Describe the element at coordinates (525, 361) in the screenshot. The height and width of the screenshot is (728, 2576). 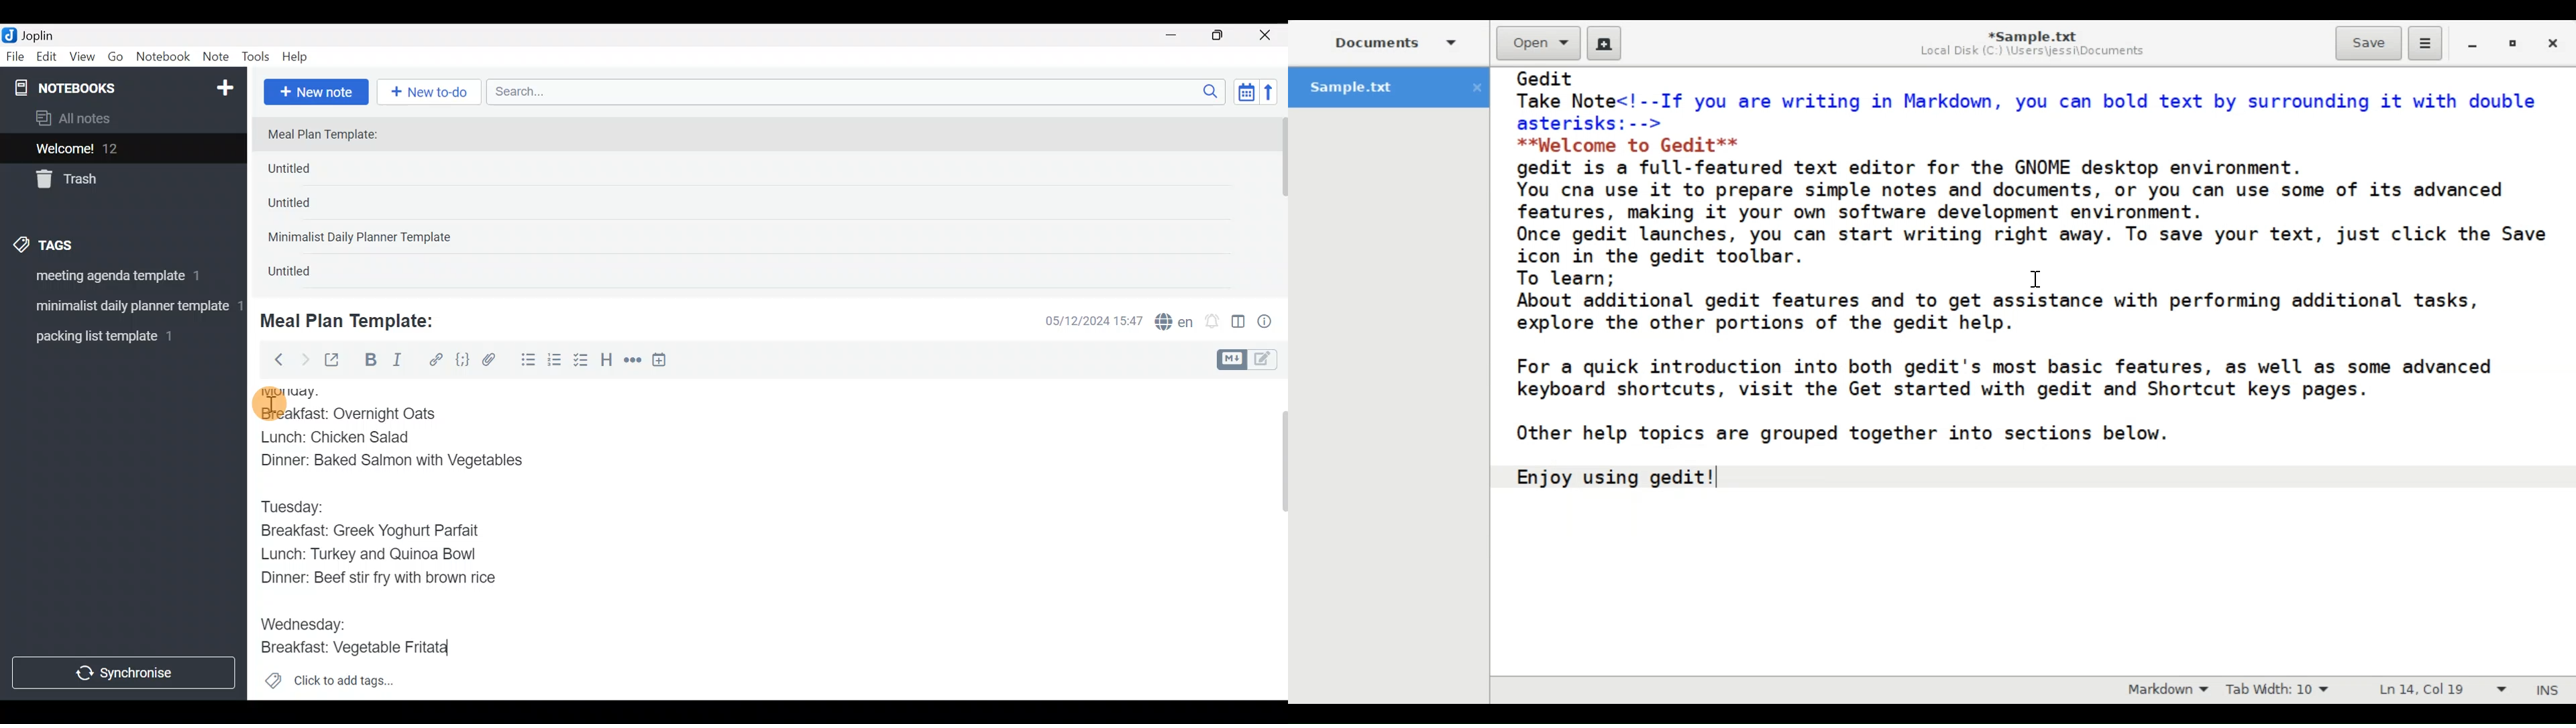
I see `Bulleted list` at that location.